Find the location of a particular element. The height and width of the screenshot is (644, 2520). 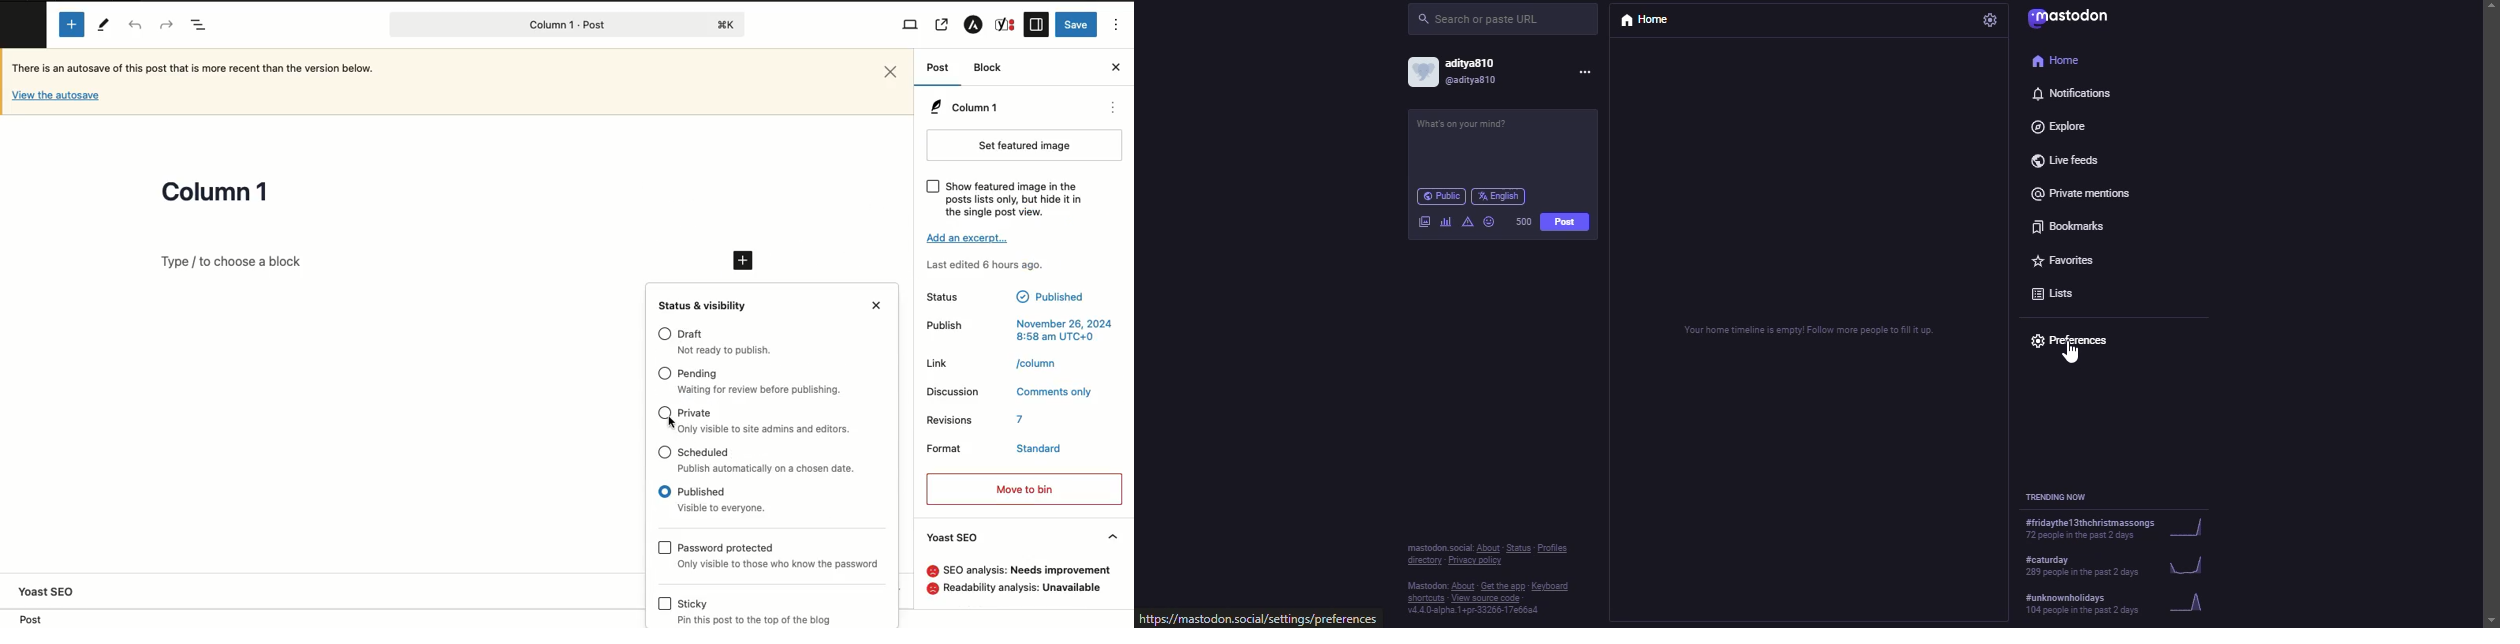

#unknownholidays: 104 people in the past 2 days is located at coordinates (2122, 604).